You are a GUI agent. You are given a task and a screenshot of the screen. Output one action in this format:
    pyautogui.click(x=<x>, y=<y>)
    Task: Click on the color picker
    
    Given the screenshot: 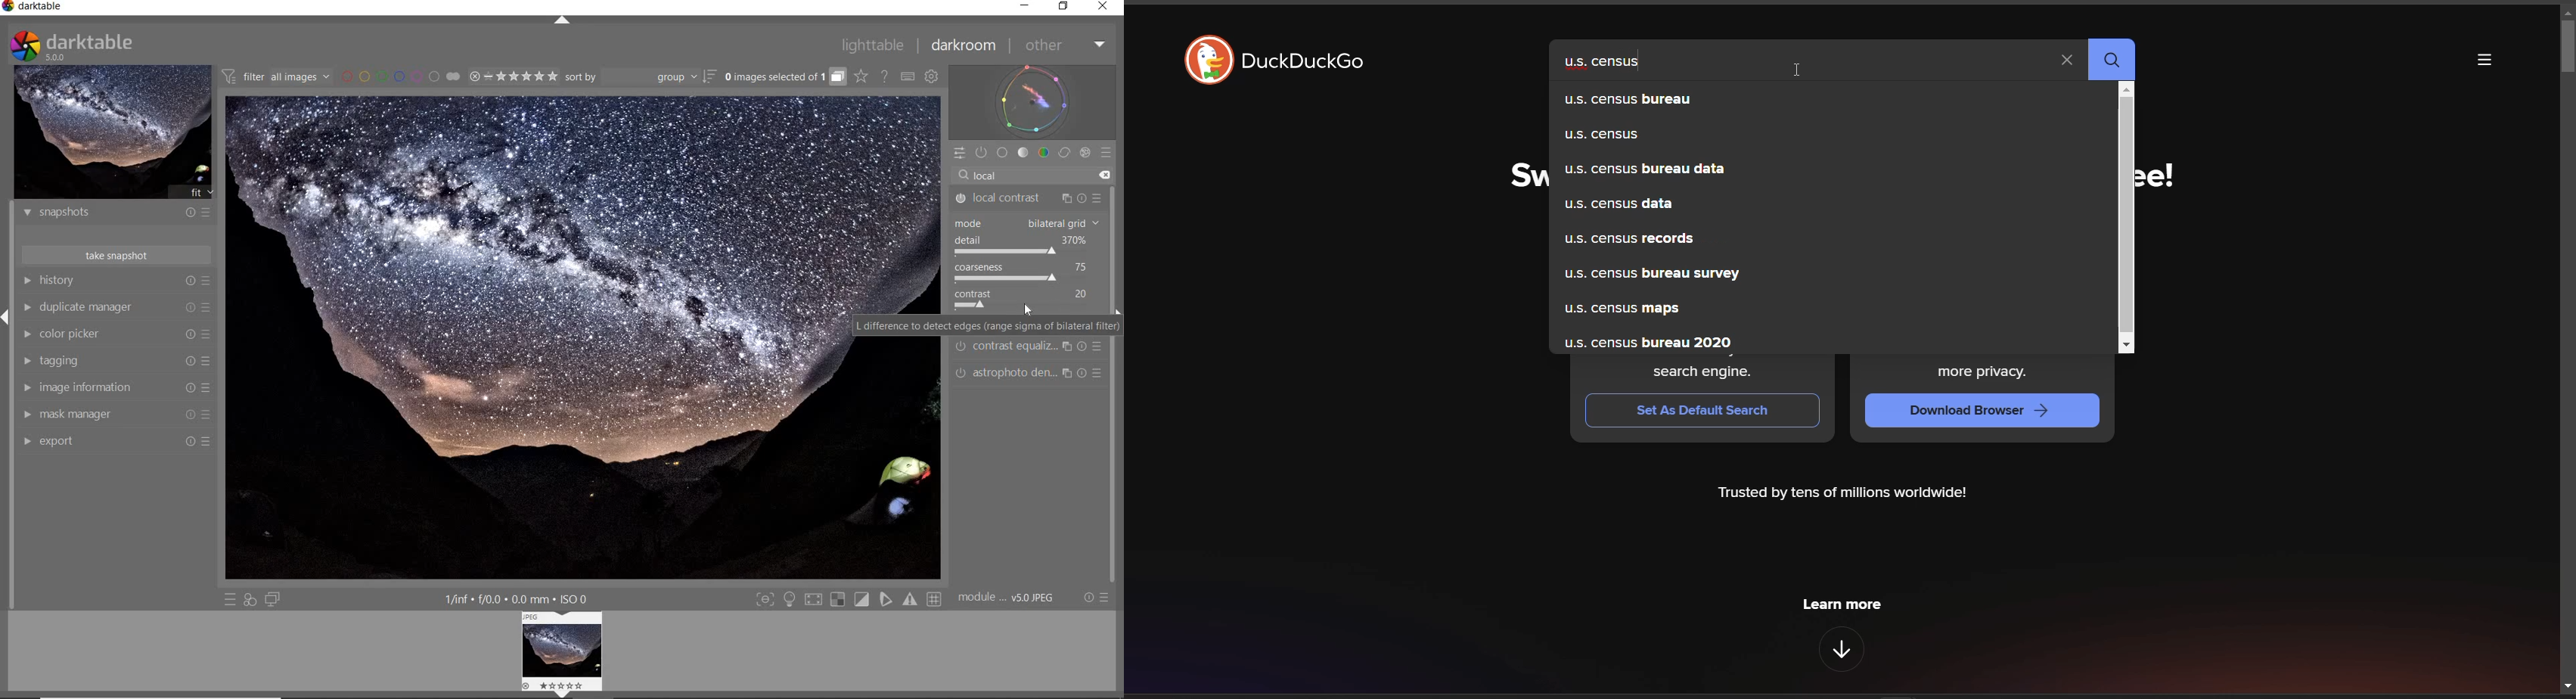 What is the action you would take?
    pyautogui.click(x=78, y=333)
    